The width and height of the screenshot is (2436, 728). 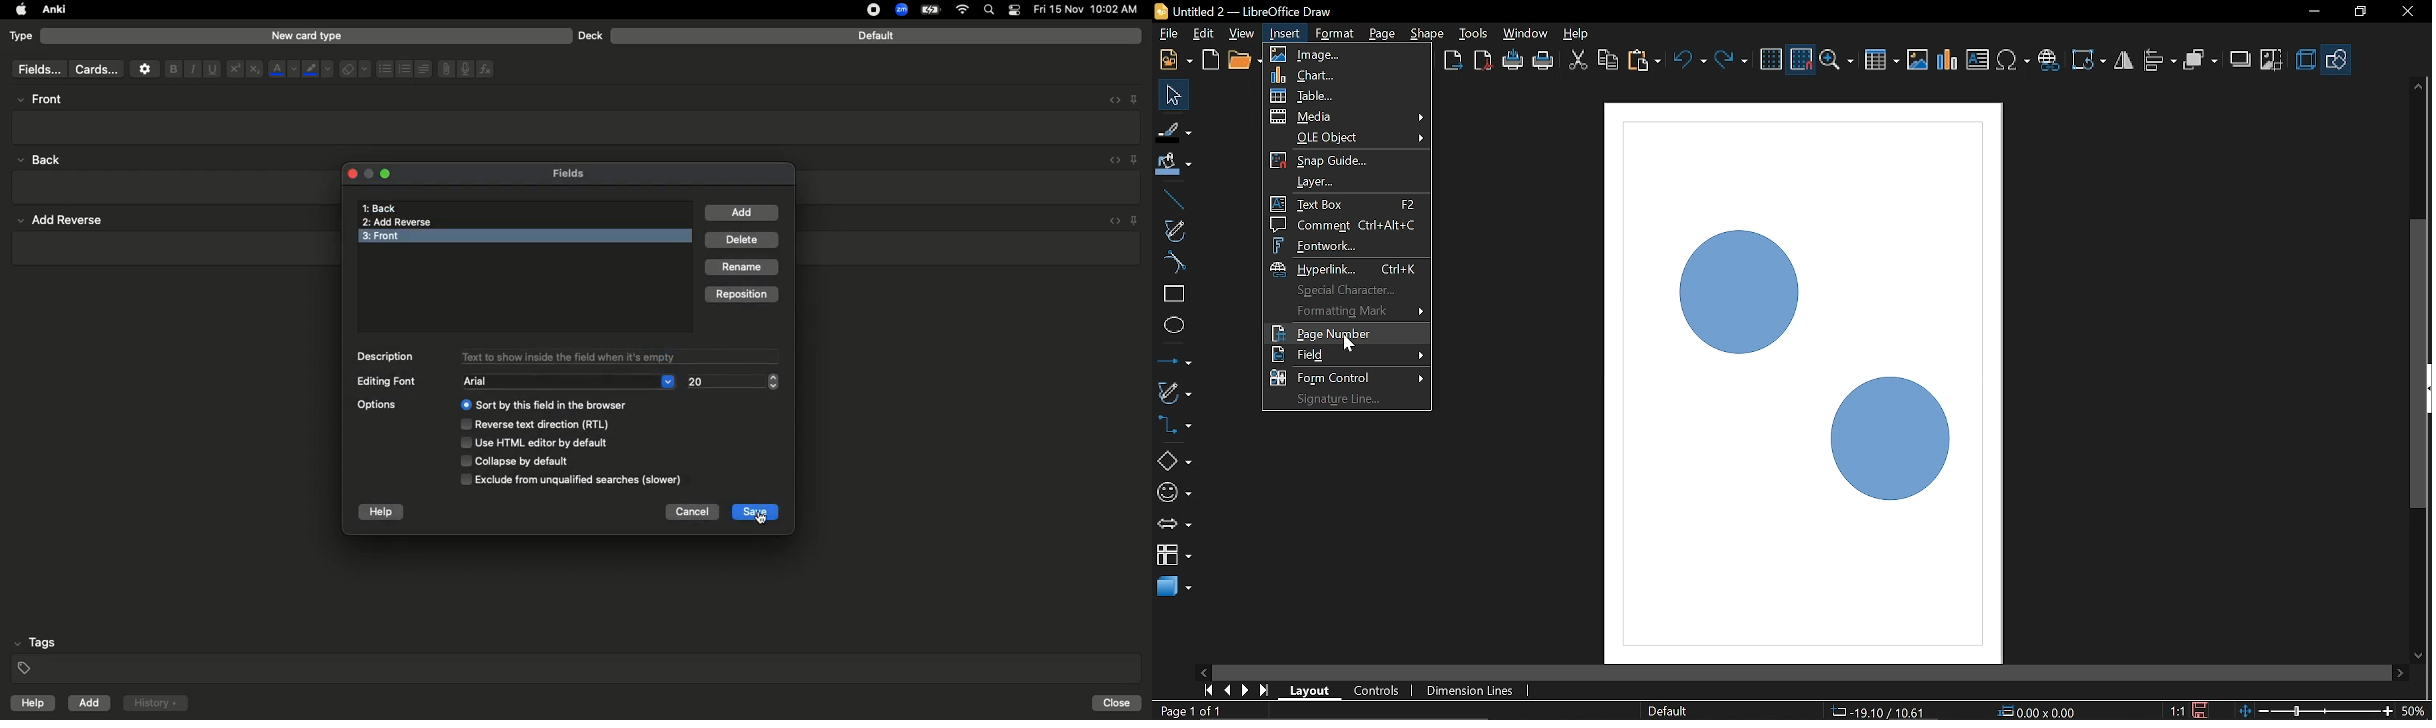 What do you see at coordinates (742, 293) in the screenshot?
I see `reposition` at bounding box center [742, 293].